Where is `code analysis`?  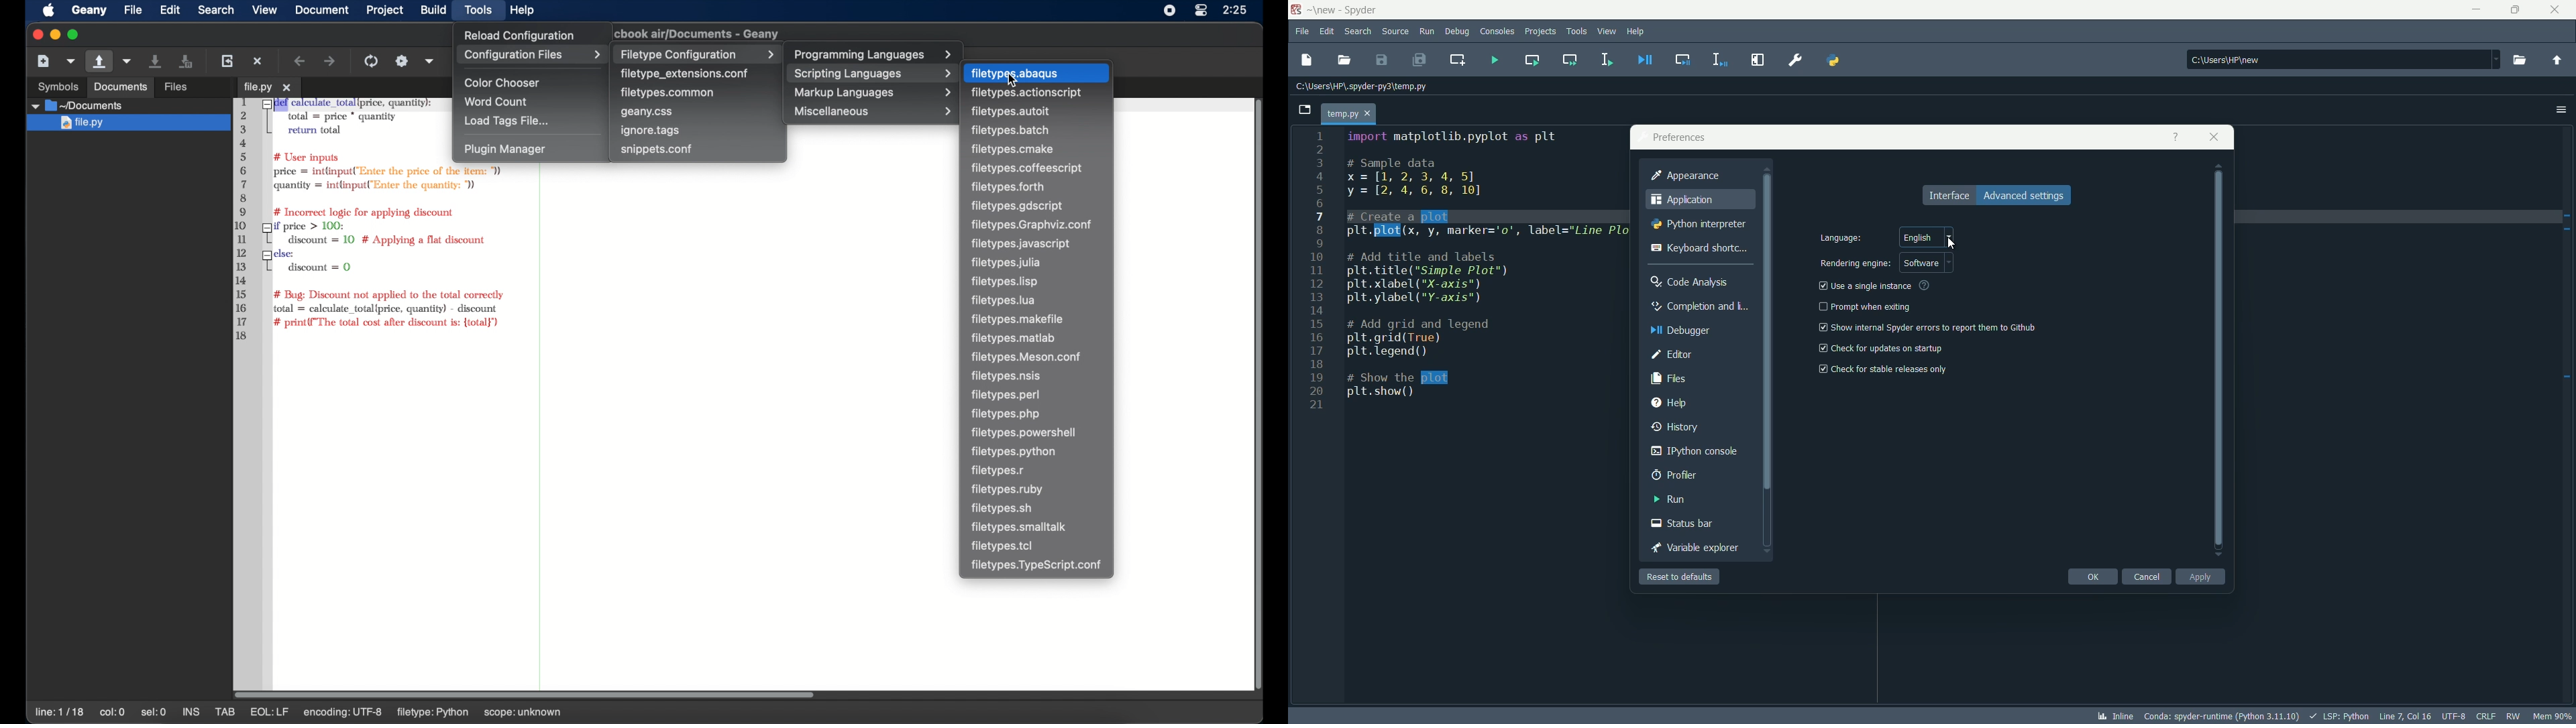
code analysis is located at coordinates (1691, 283).